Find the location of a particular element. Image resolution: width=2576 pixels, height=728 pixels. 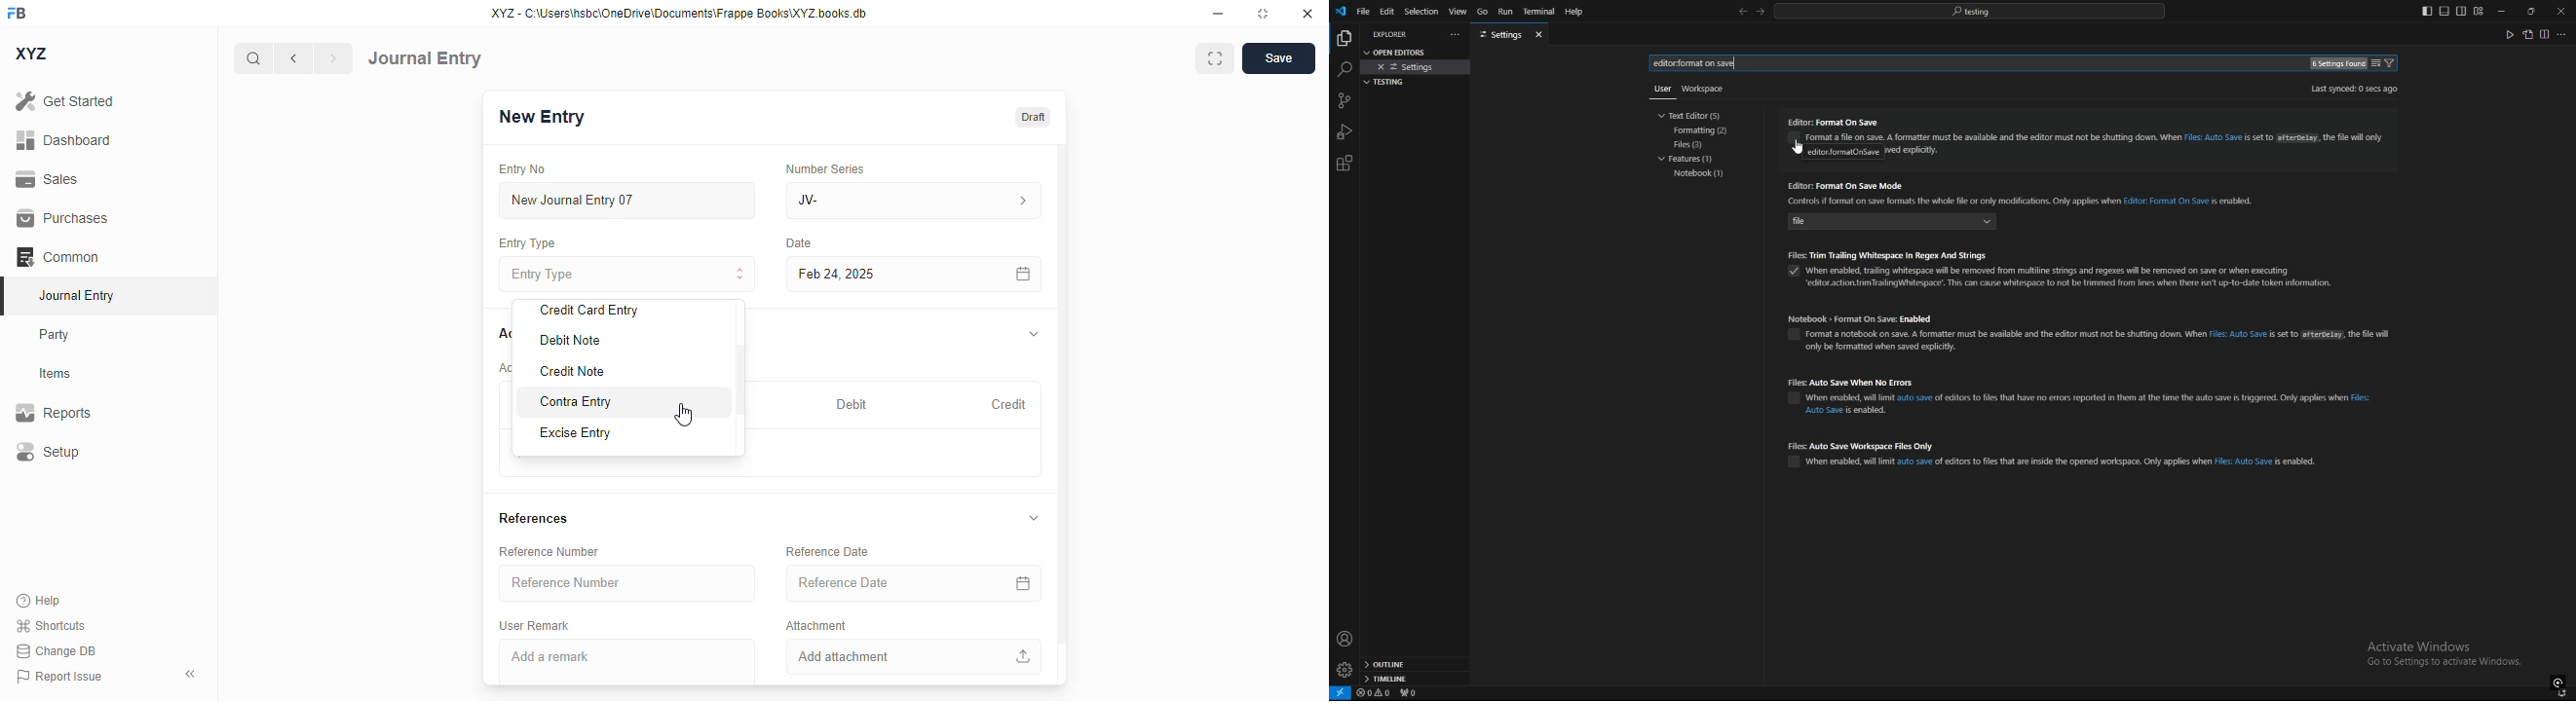

maximise window is located at coordinates (1215, 58).